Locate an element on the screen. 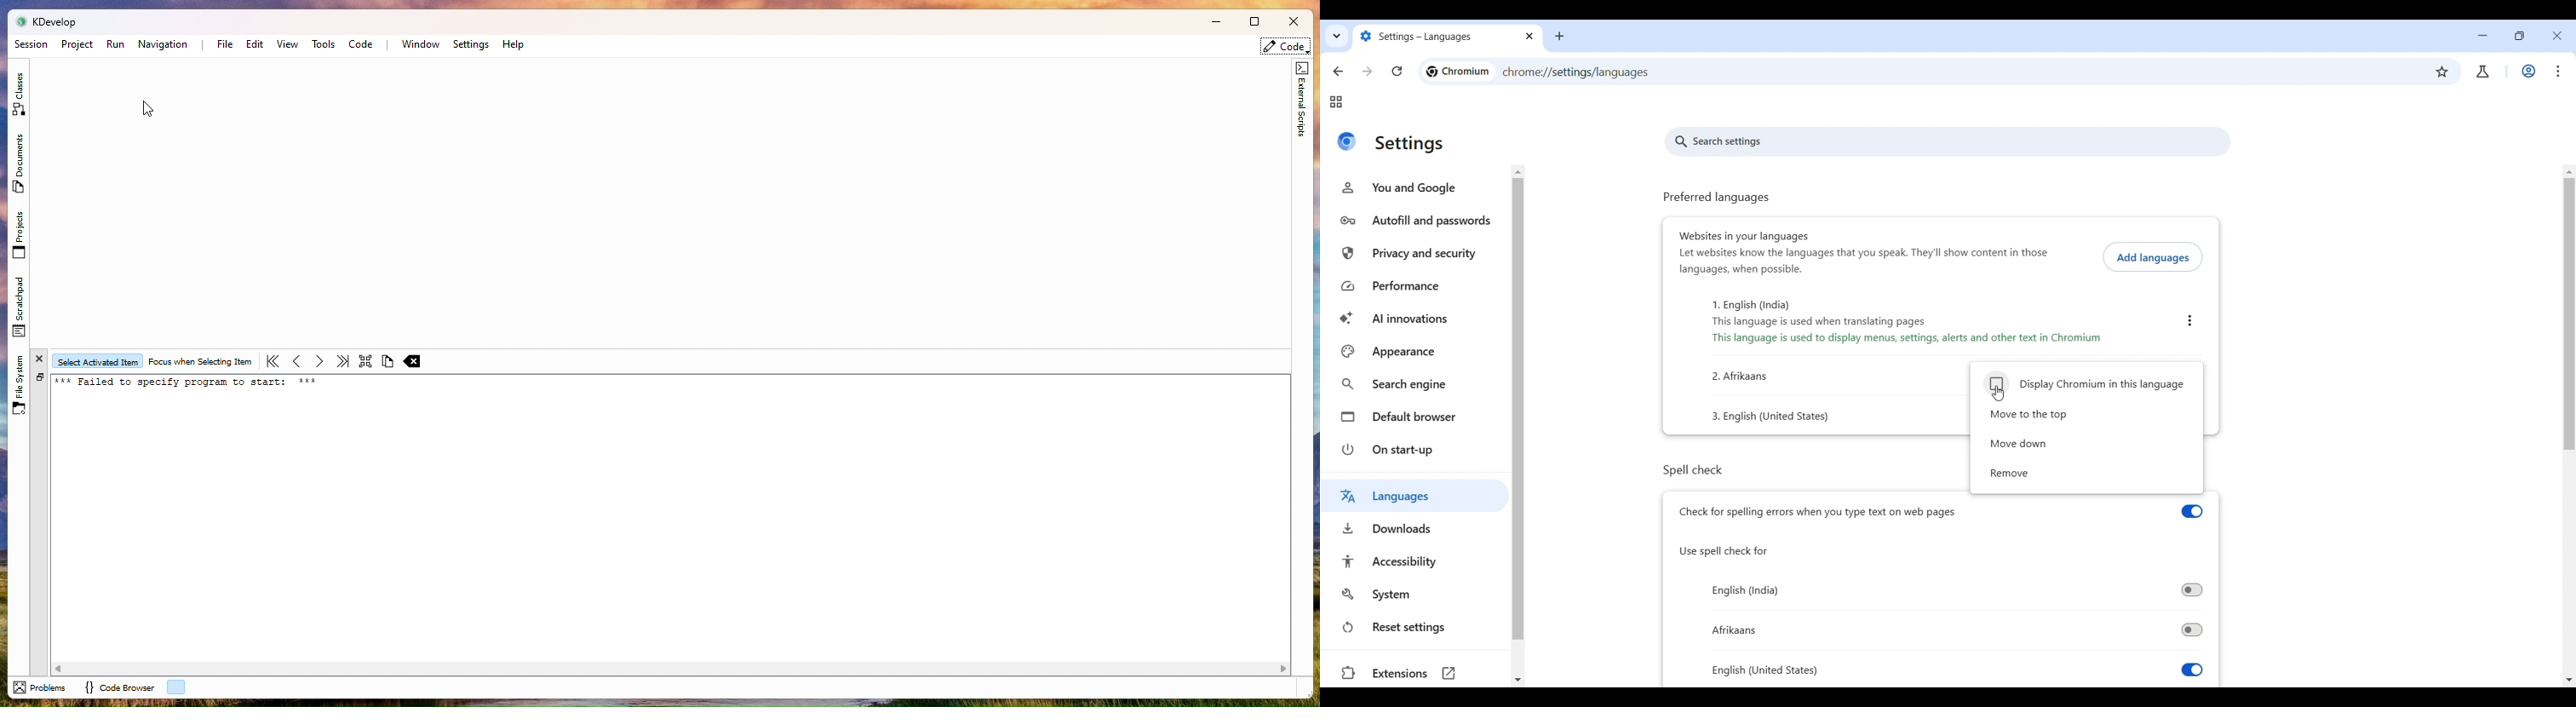  Vertical slide bar is located at coordinates (1520, 410).